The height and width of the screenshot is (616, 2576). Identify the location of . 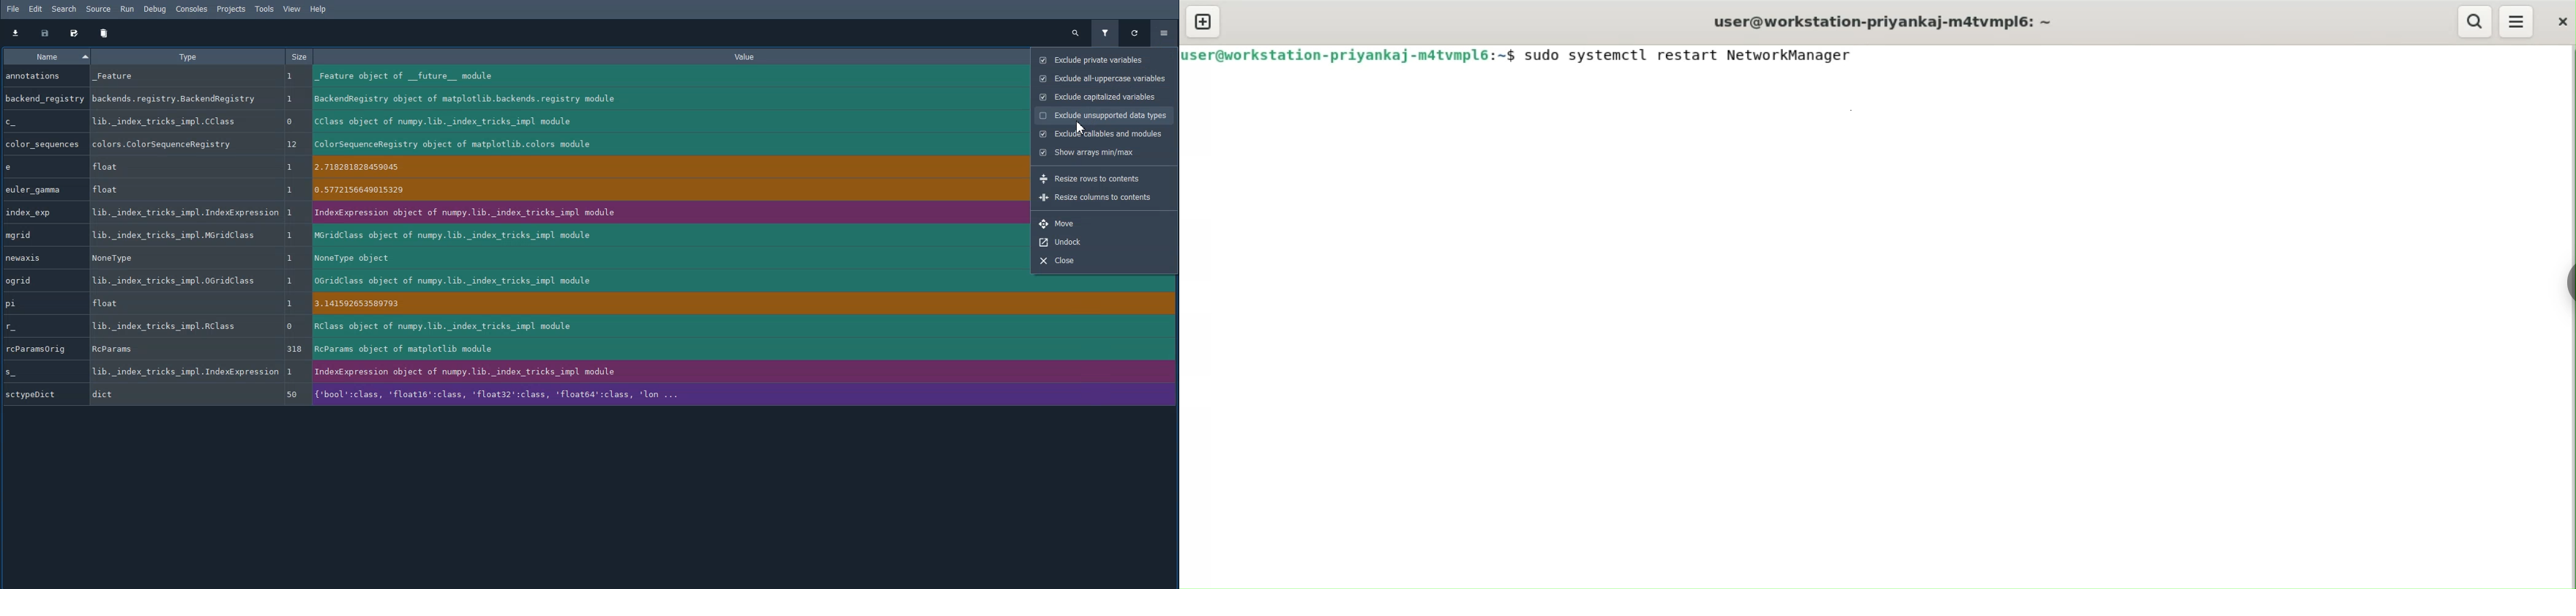
(293, 235).